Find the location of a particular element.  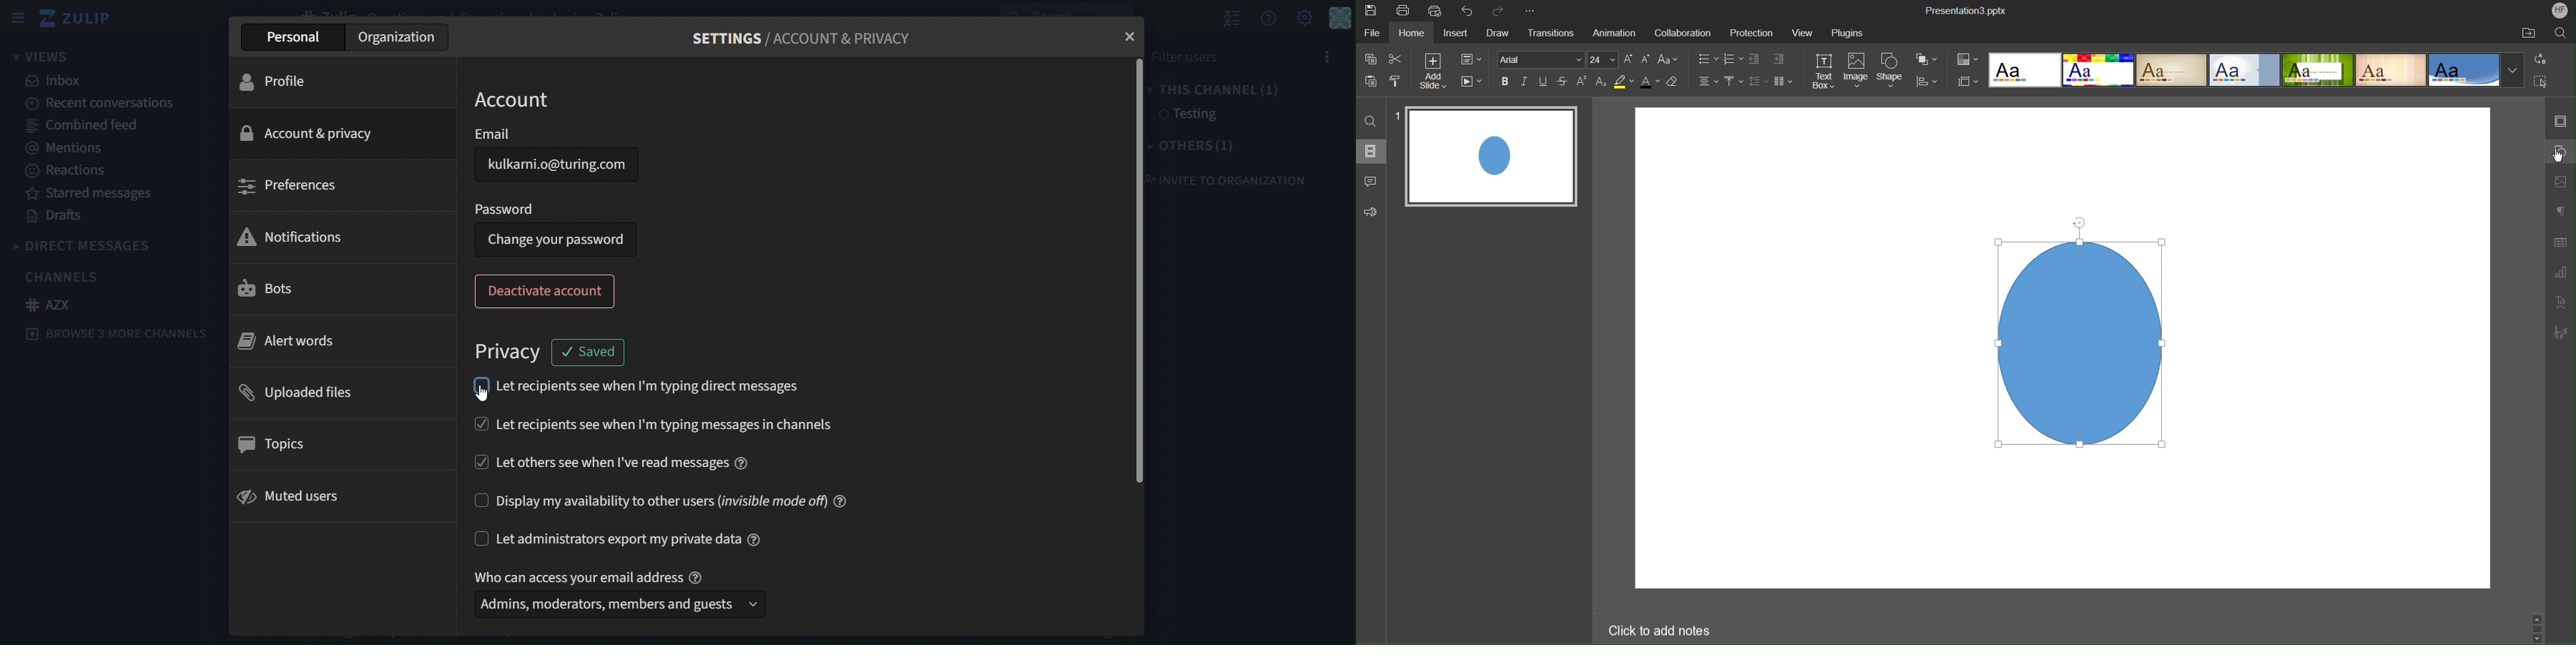

Columns is located at coordinates (1785, 82).